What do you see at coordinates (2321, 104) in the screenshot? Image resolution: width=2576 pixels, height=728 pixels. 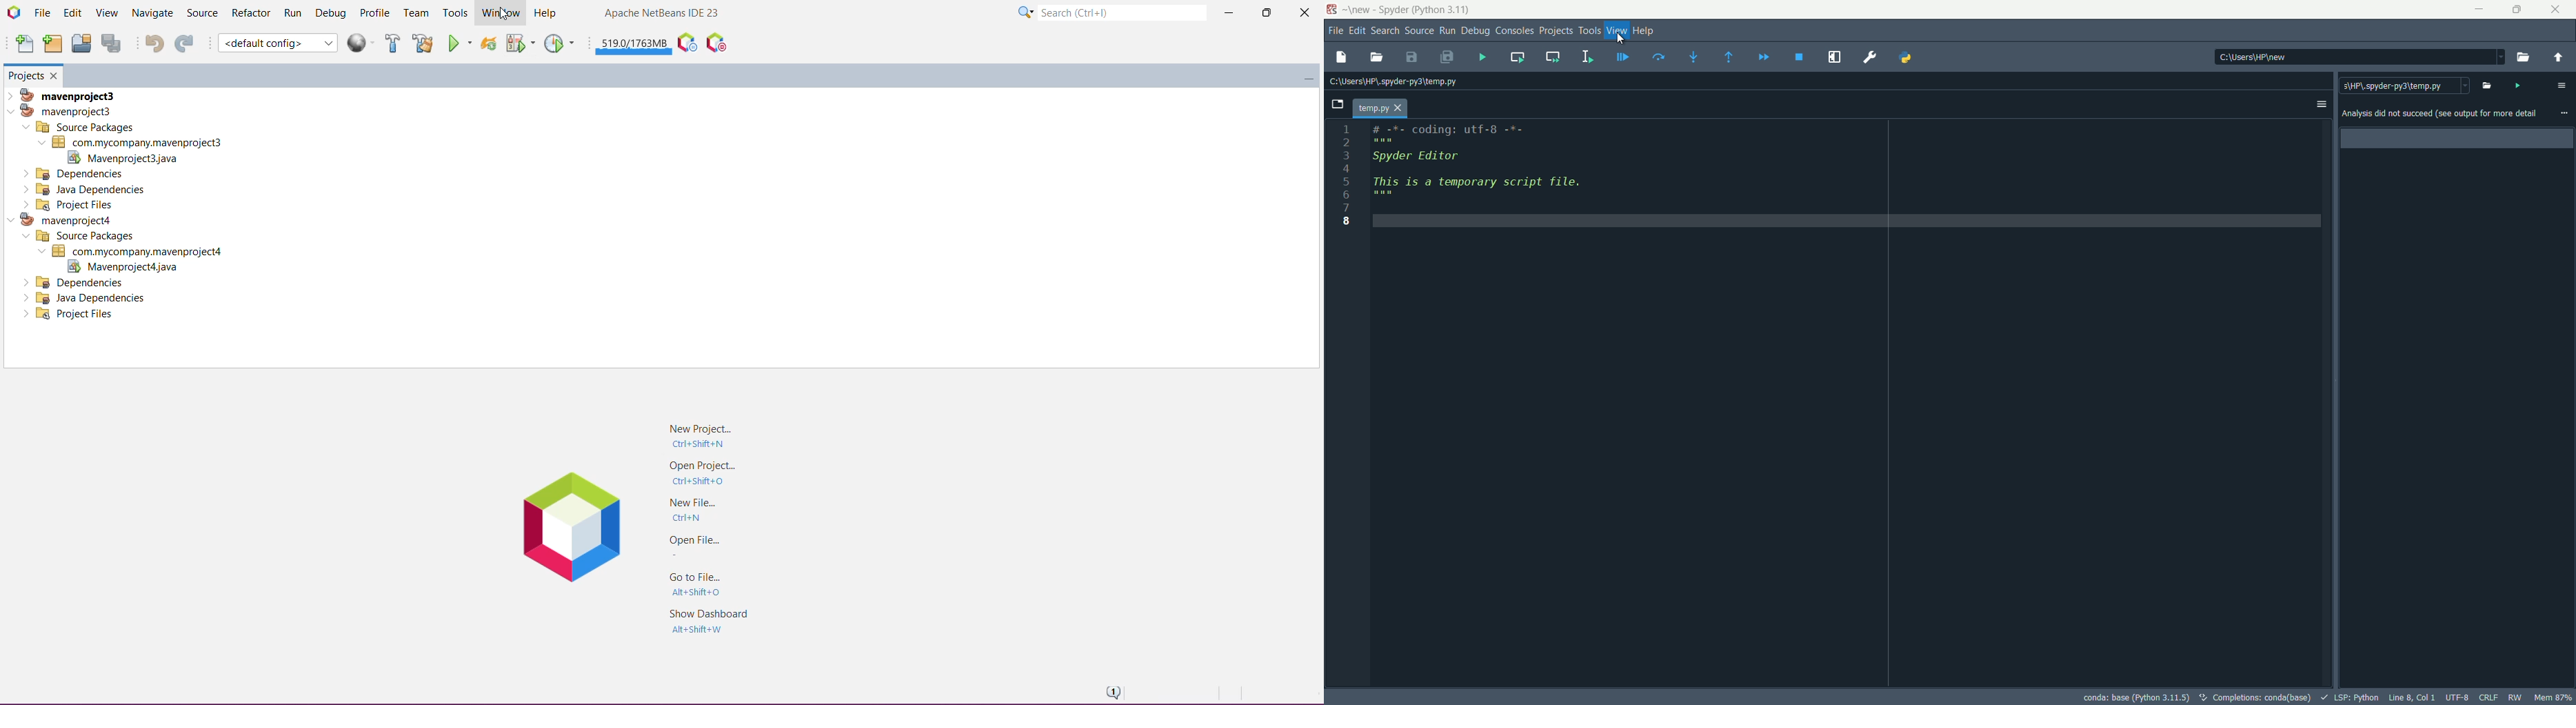 I see `options` at bounding box center [2321, 104].